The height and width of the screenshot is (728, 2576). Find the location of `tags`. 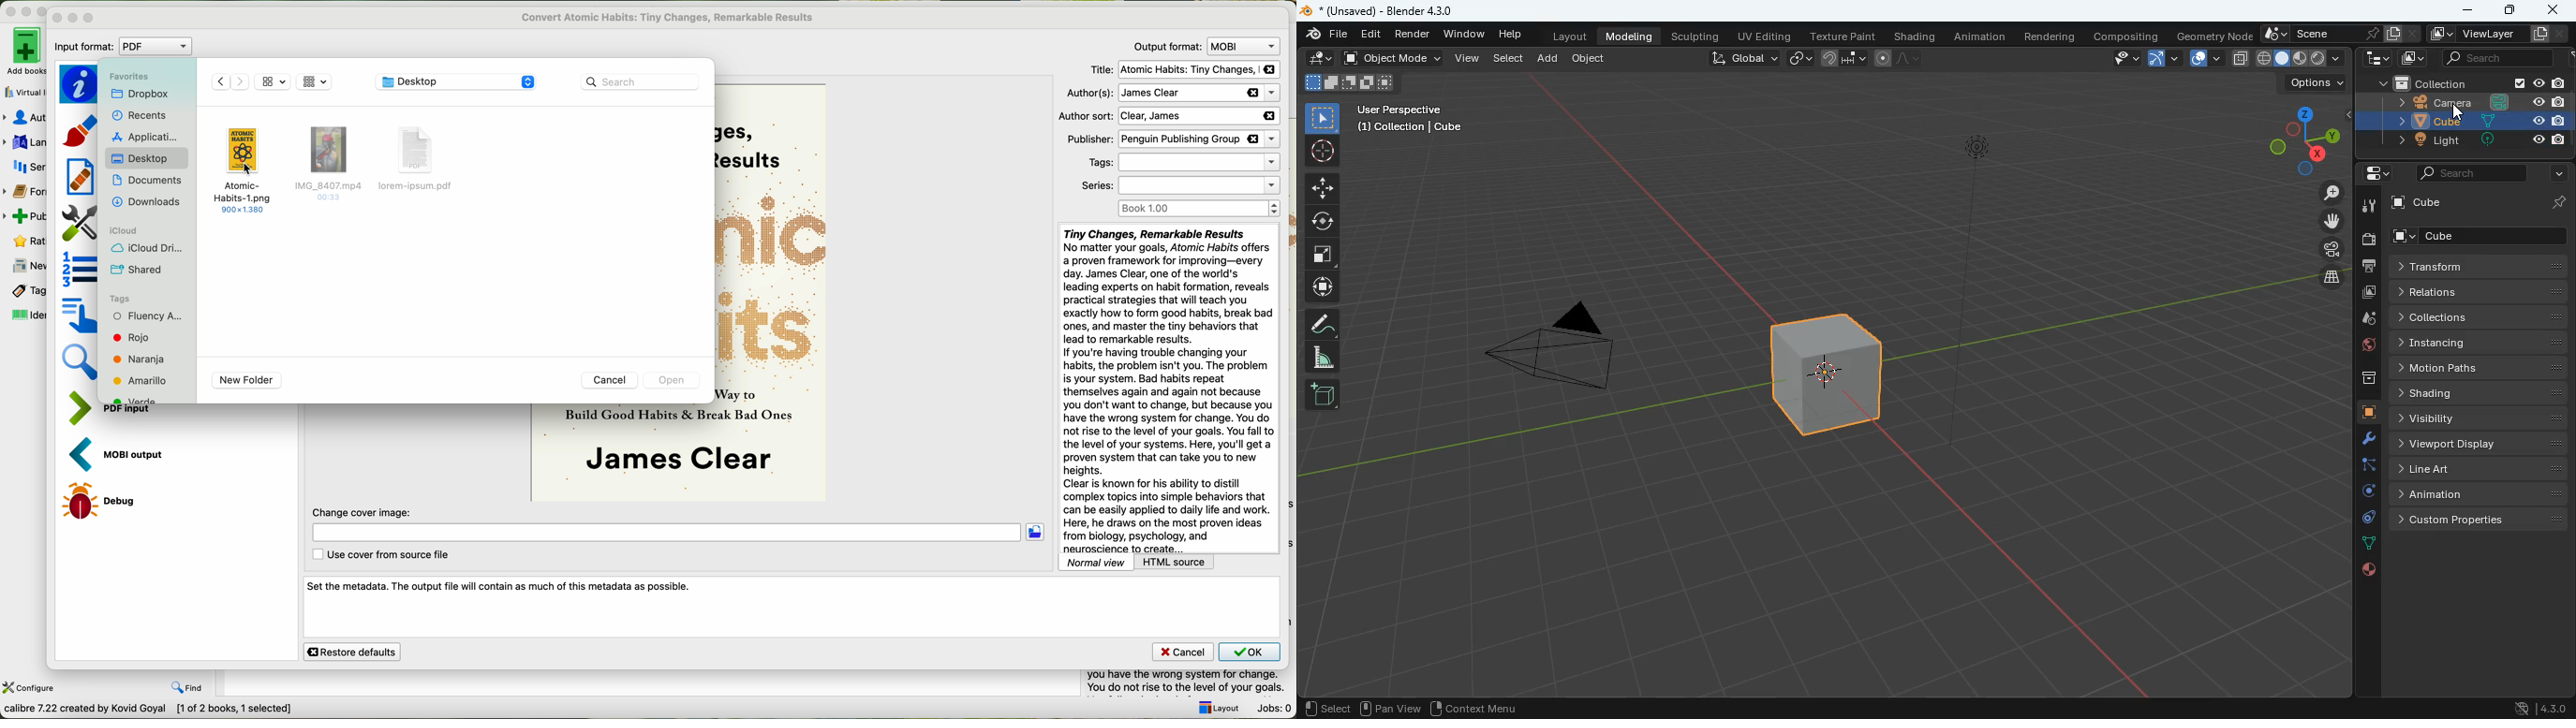

tags is located at coordinates (123, 299).